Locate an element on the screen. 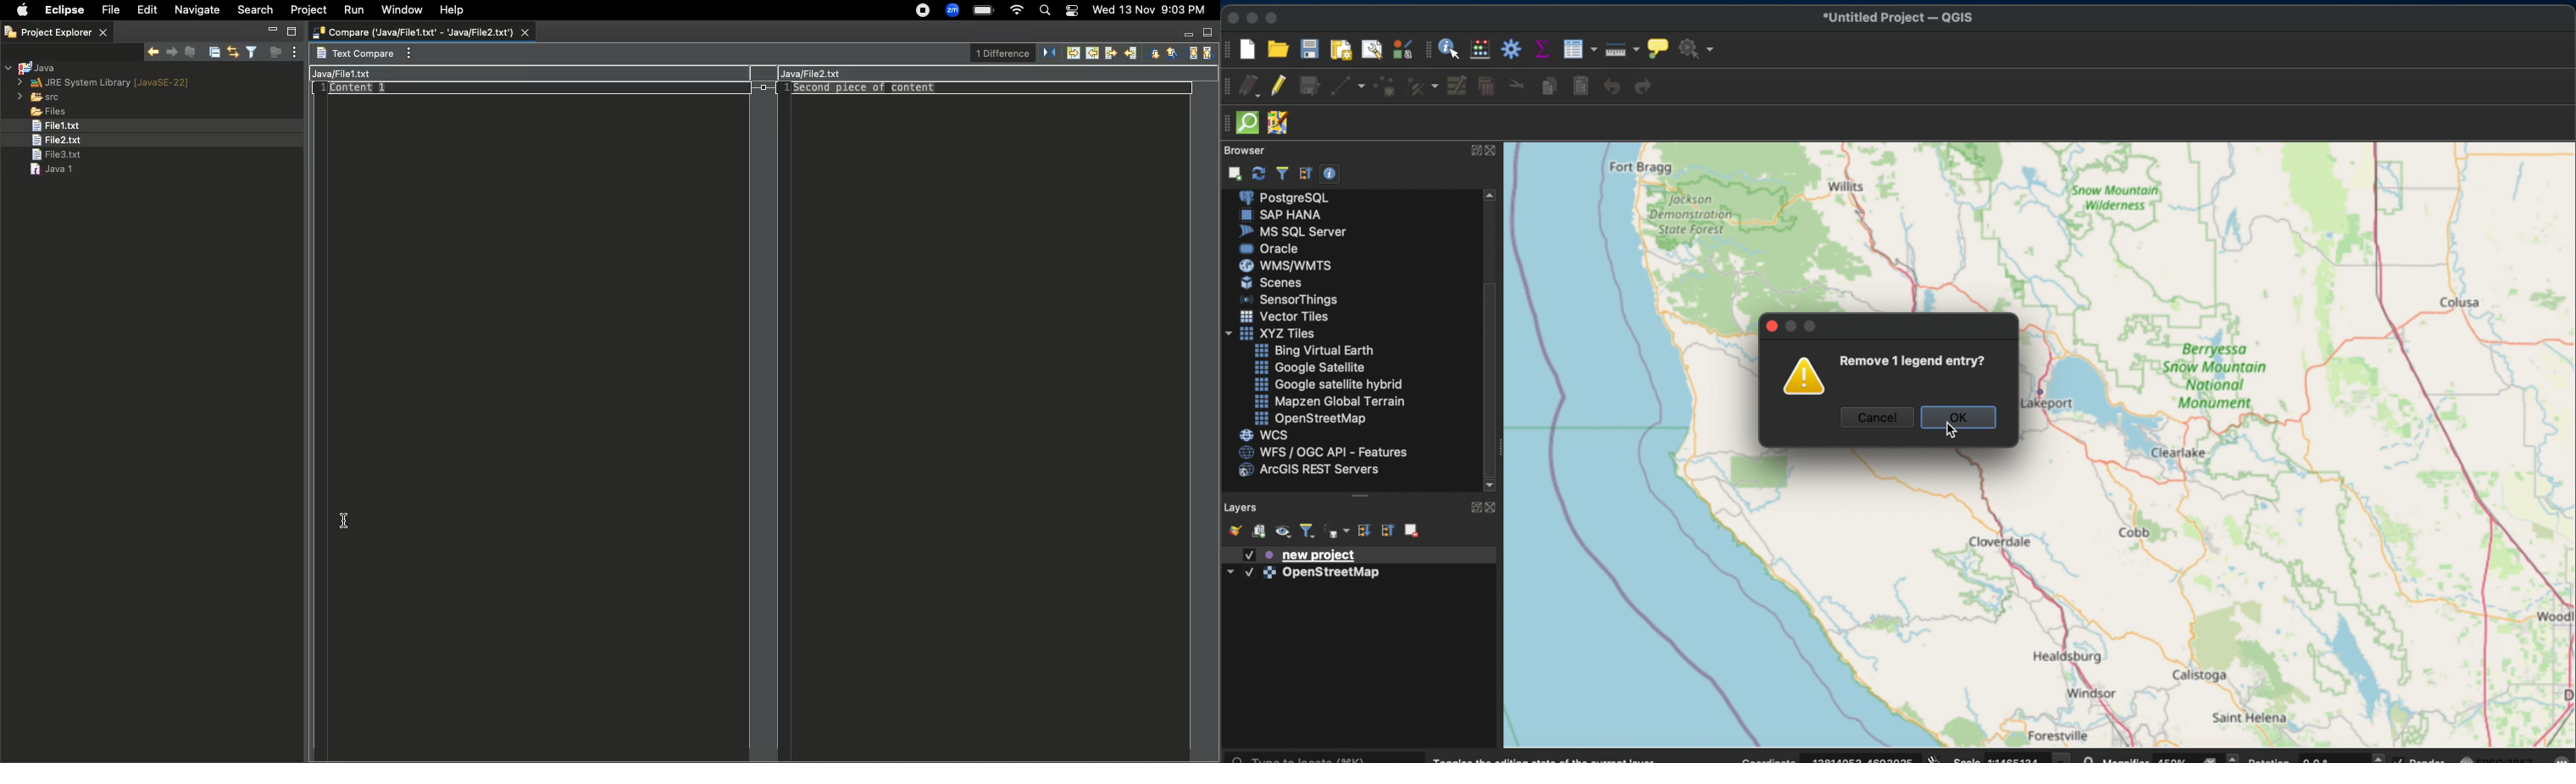 The image size is (2576, 784). paste features is located at coordinates (1582, 86).